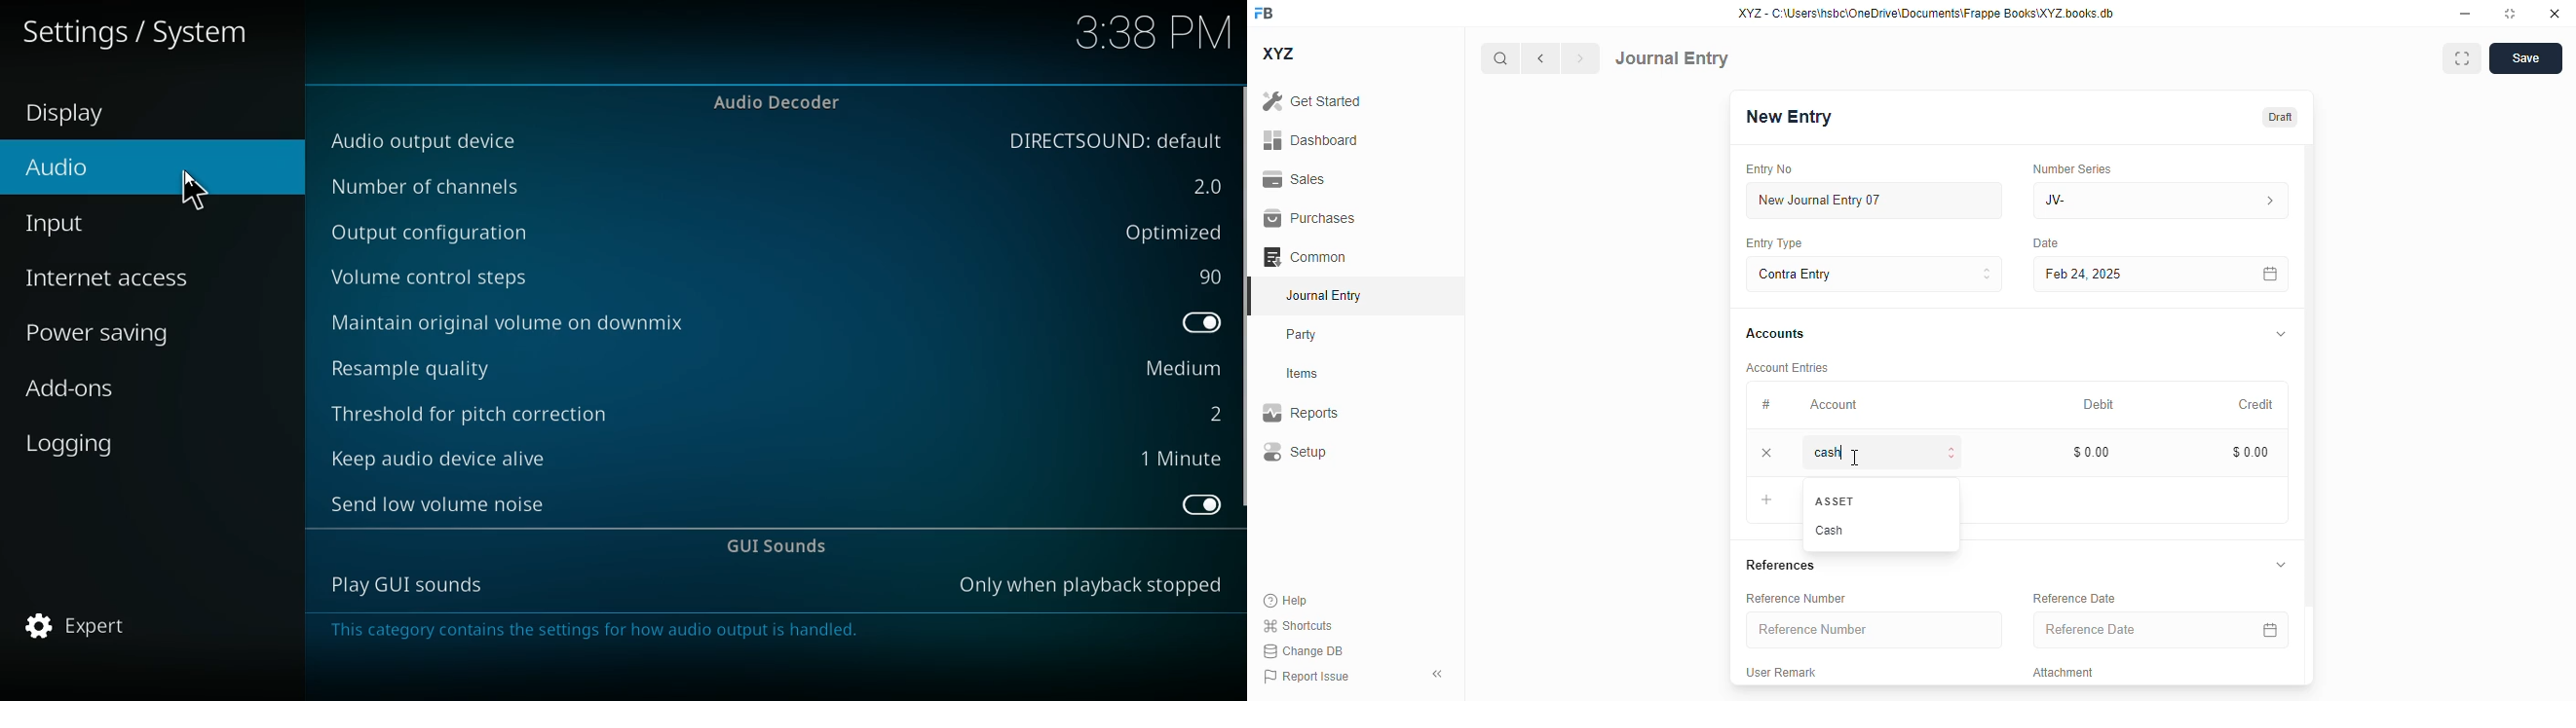 Image resolution: width=2576 pixels, height=728 pixels. Describe the element at coordinates (1295, 451) in the screenshot. I see `setup` at that location.